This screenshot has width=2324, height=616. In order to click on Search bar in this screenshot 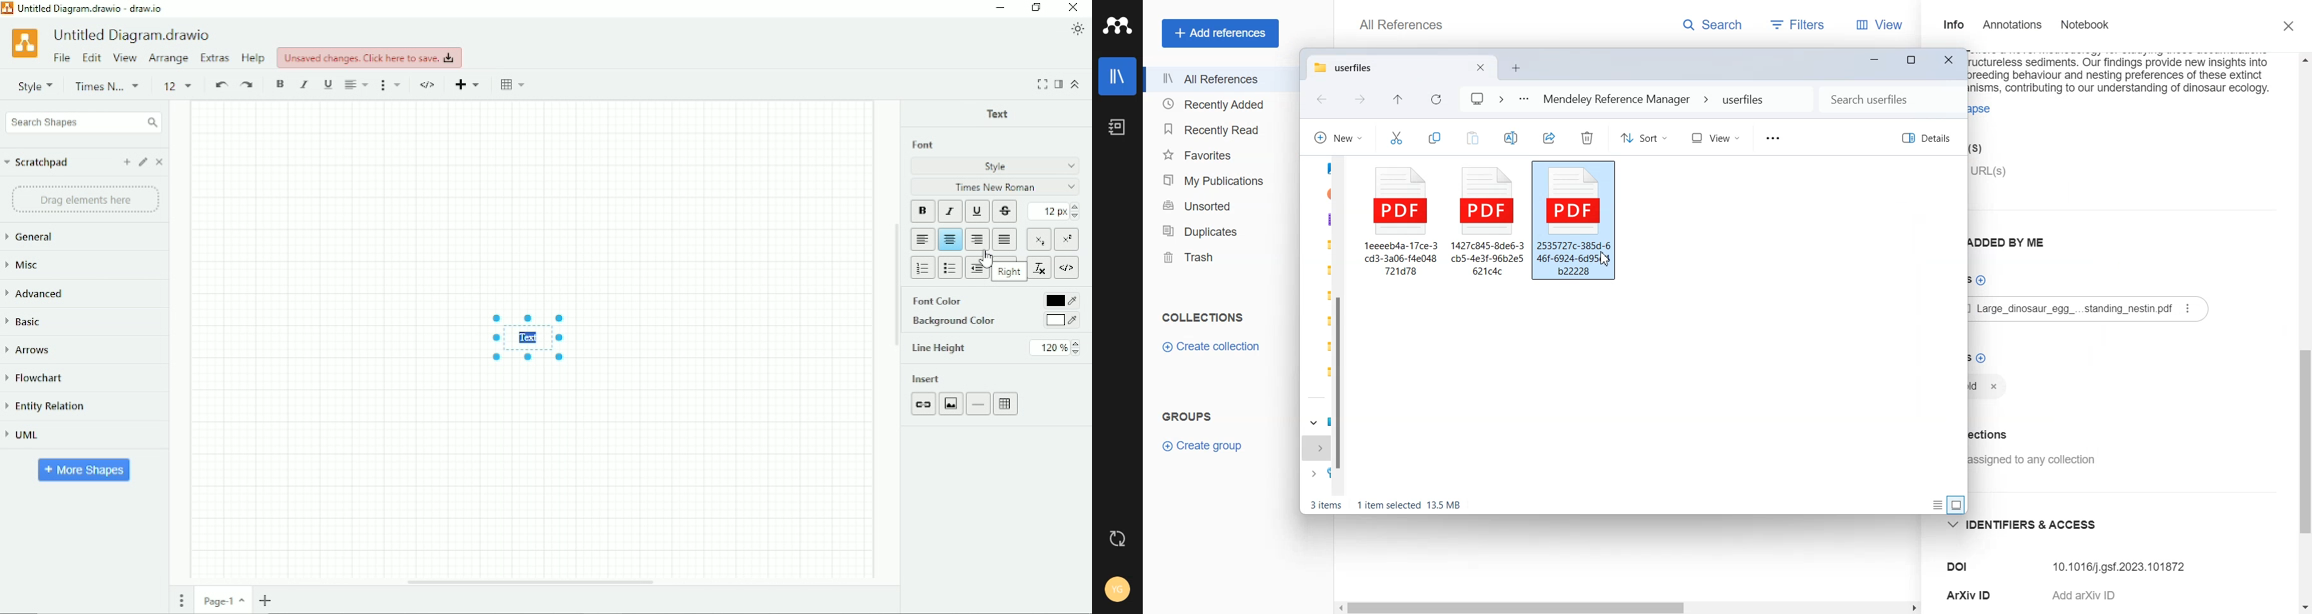, I will do `click(1890, 99)`.